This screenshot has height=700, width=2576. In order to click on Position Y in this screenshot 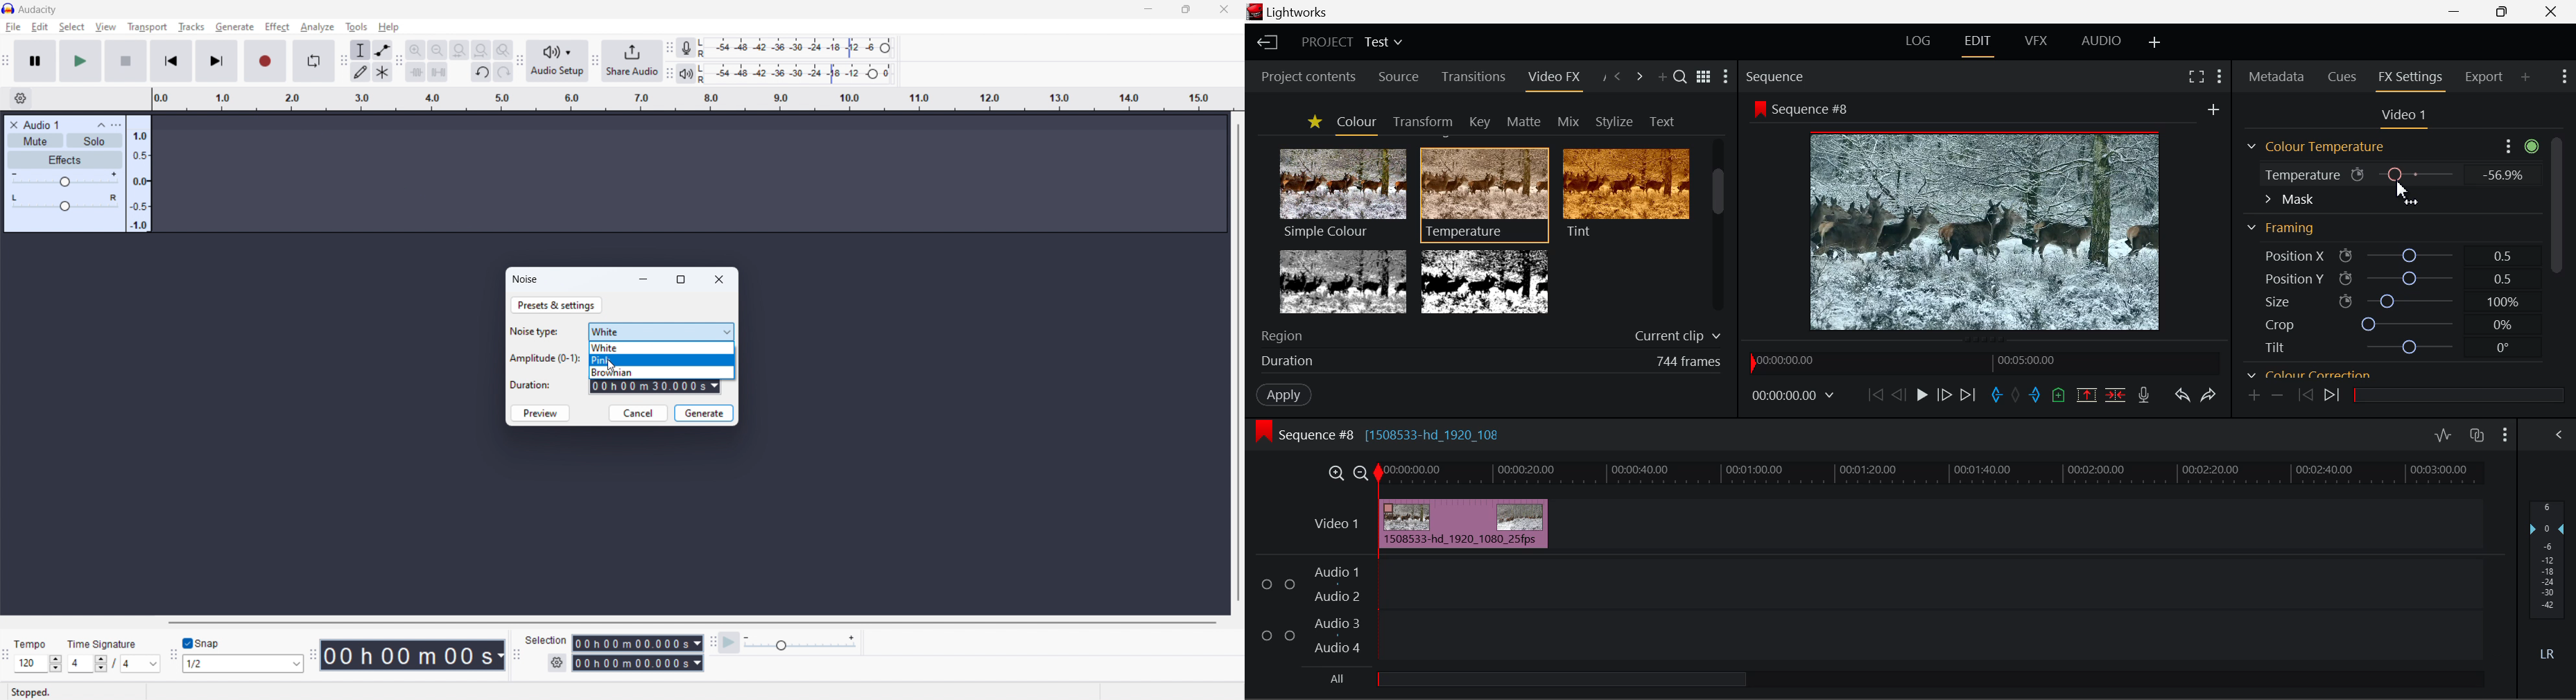, I will do `click(2286, 279)`.